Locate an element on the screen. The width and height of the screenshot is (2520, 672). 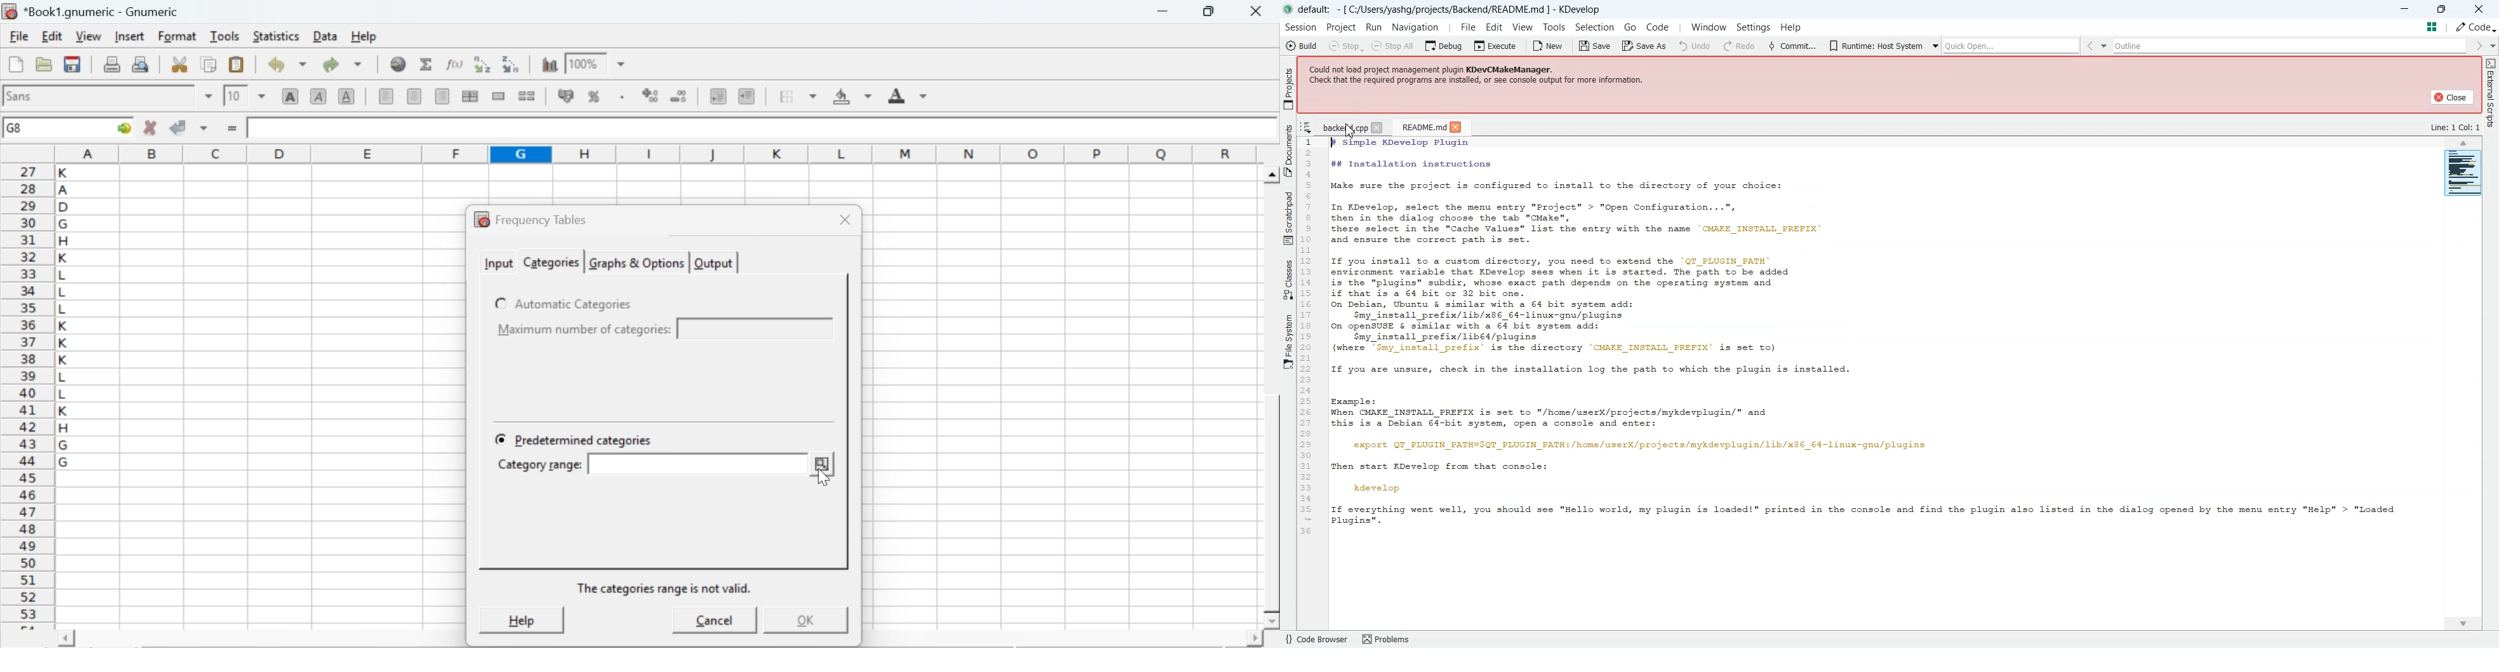
decrease indent is located at coordinates (718, 95).